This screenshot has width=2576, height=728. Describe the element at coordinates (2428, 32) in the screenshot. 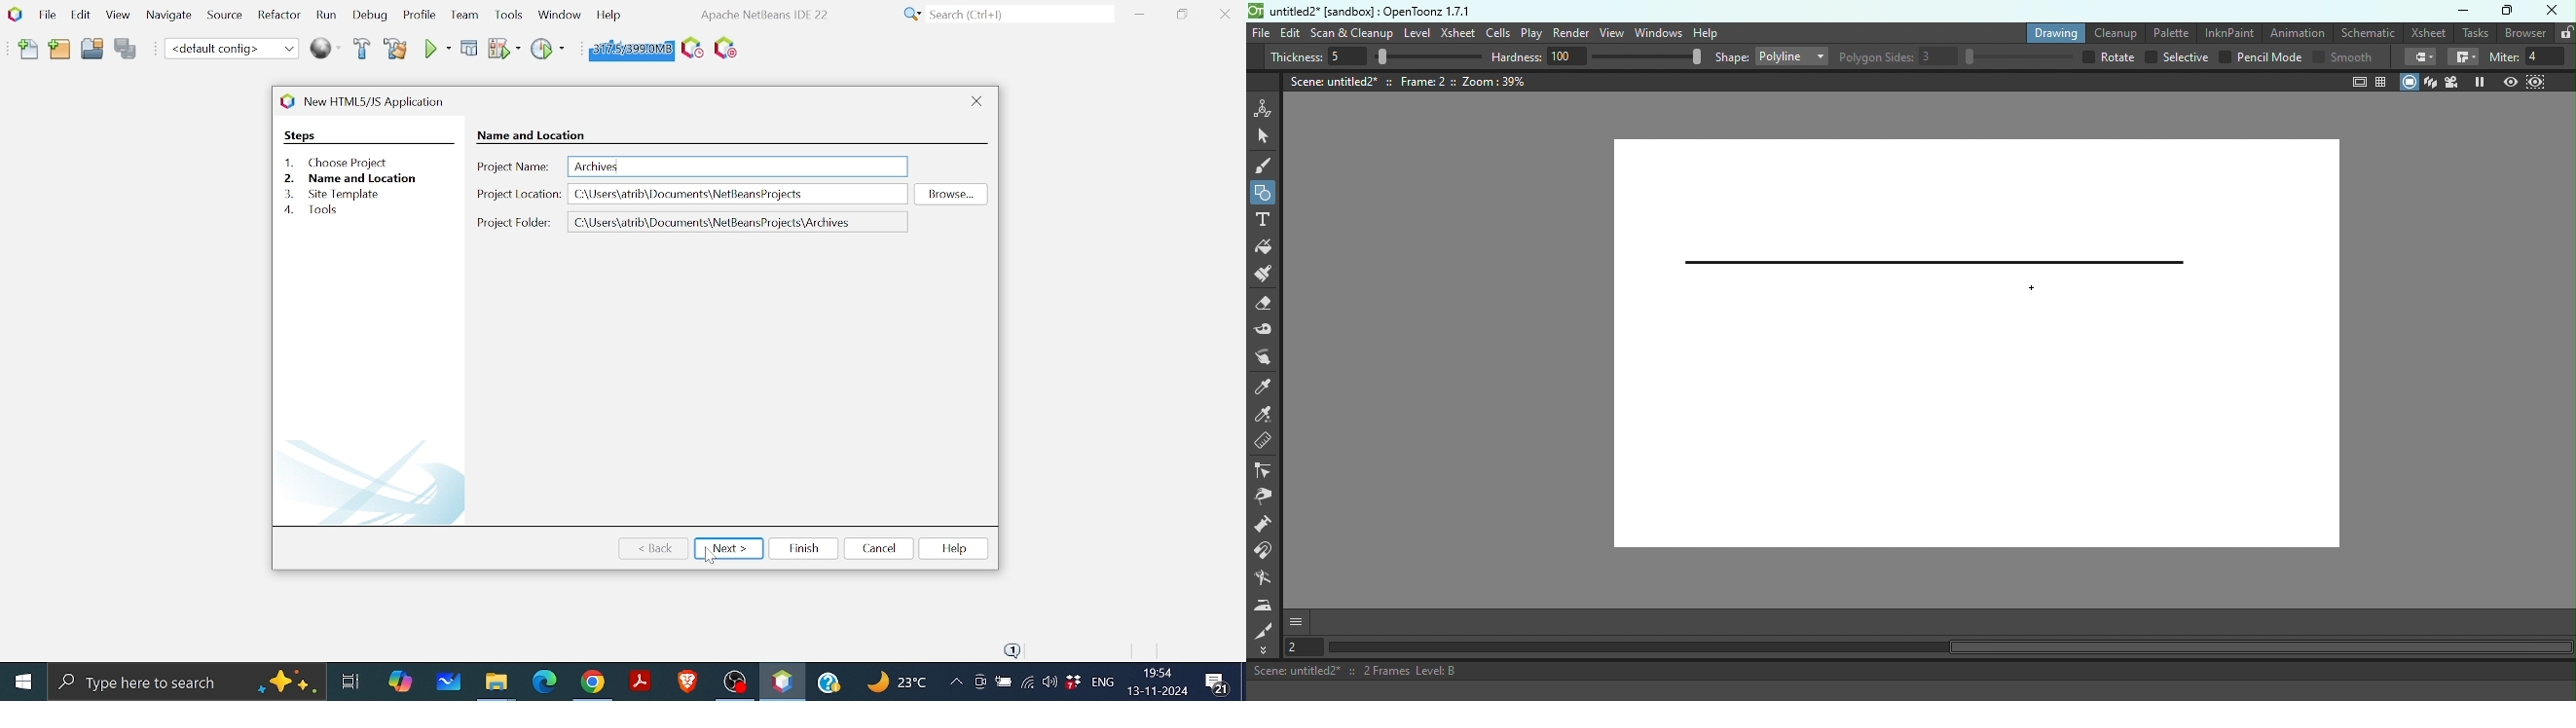

I see `Xsheet` at that location.